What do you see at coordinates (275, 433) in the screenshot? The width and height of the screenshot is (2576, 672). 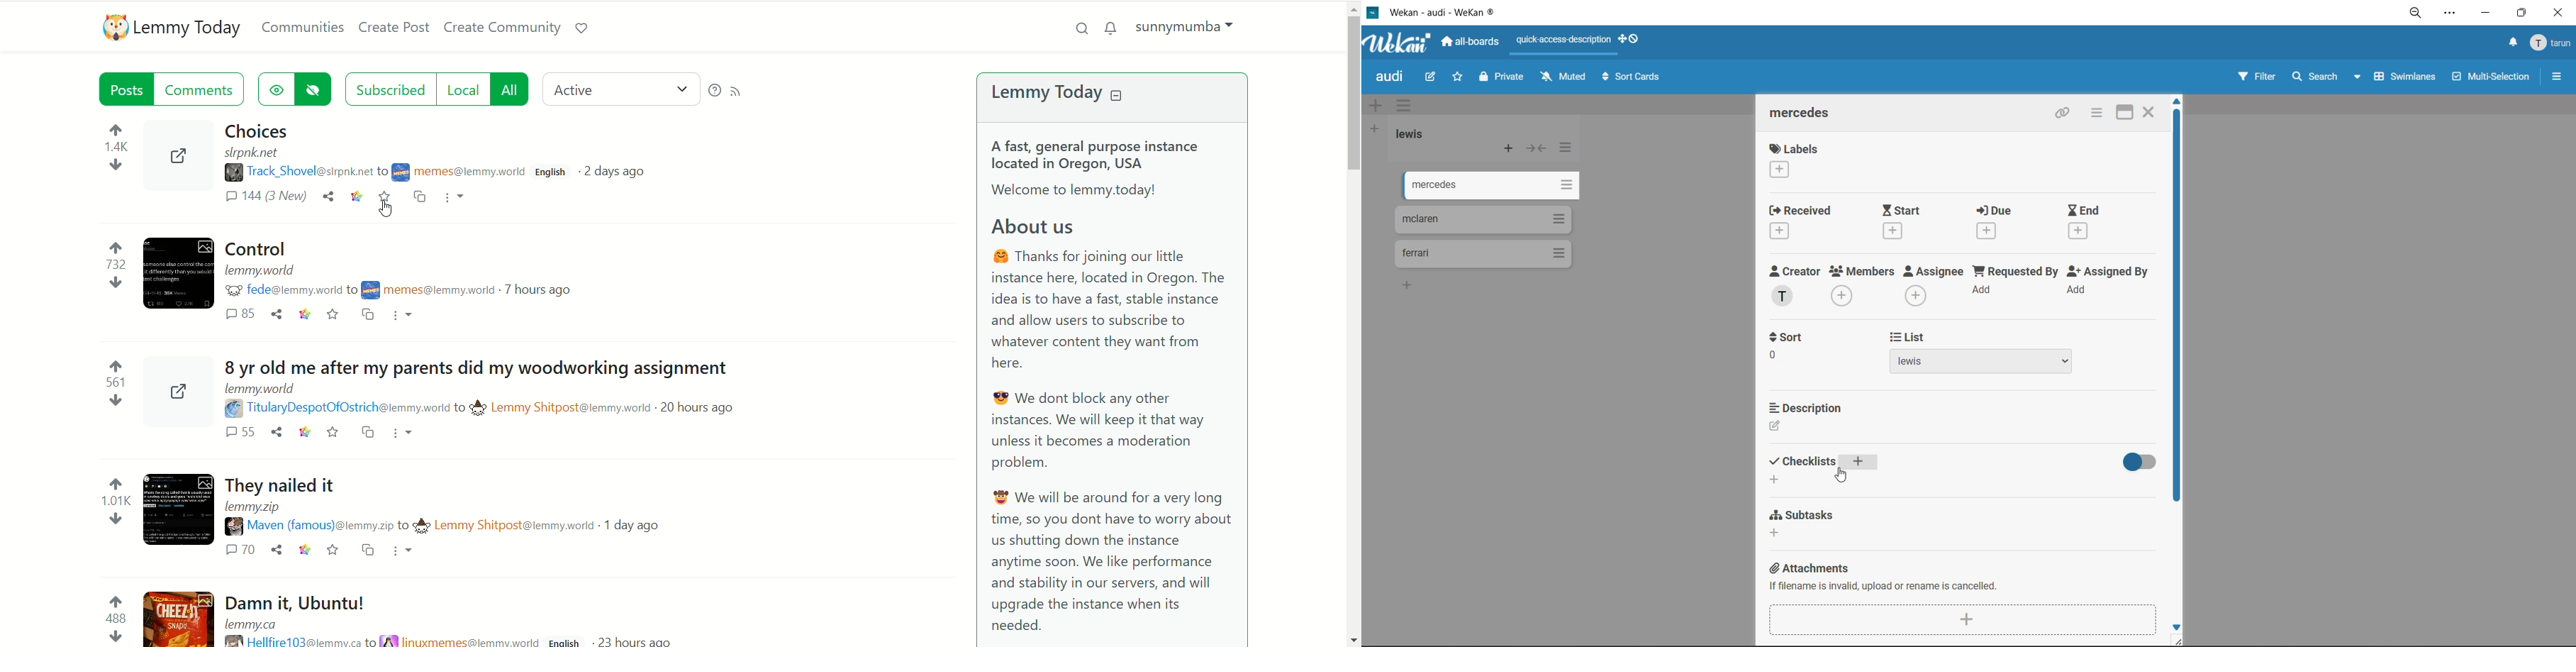 I see `share` at bounding box center [275, 433].